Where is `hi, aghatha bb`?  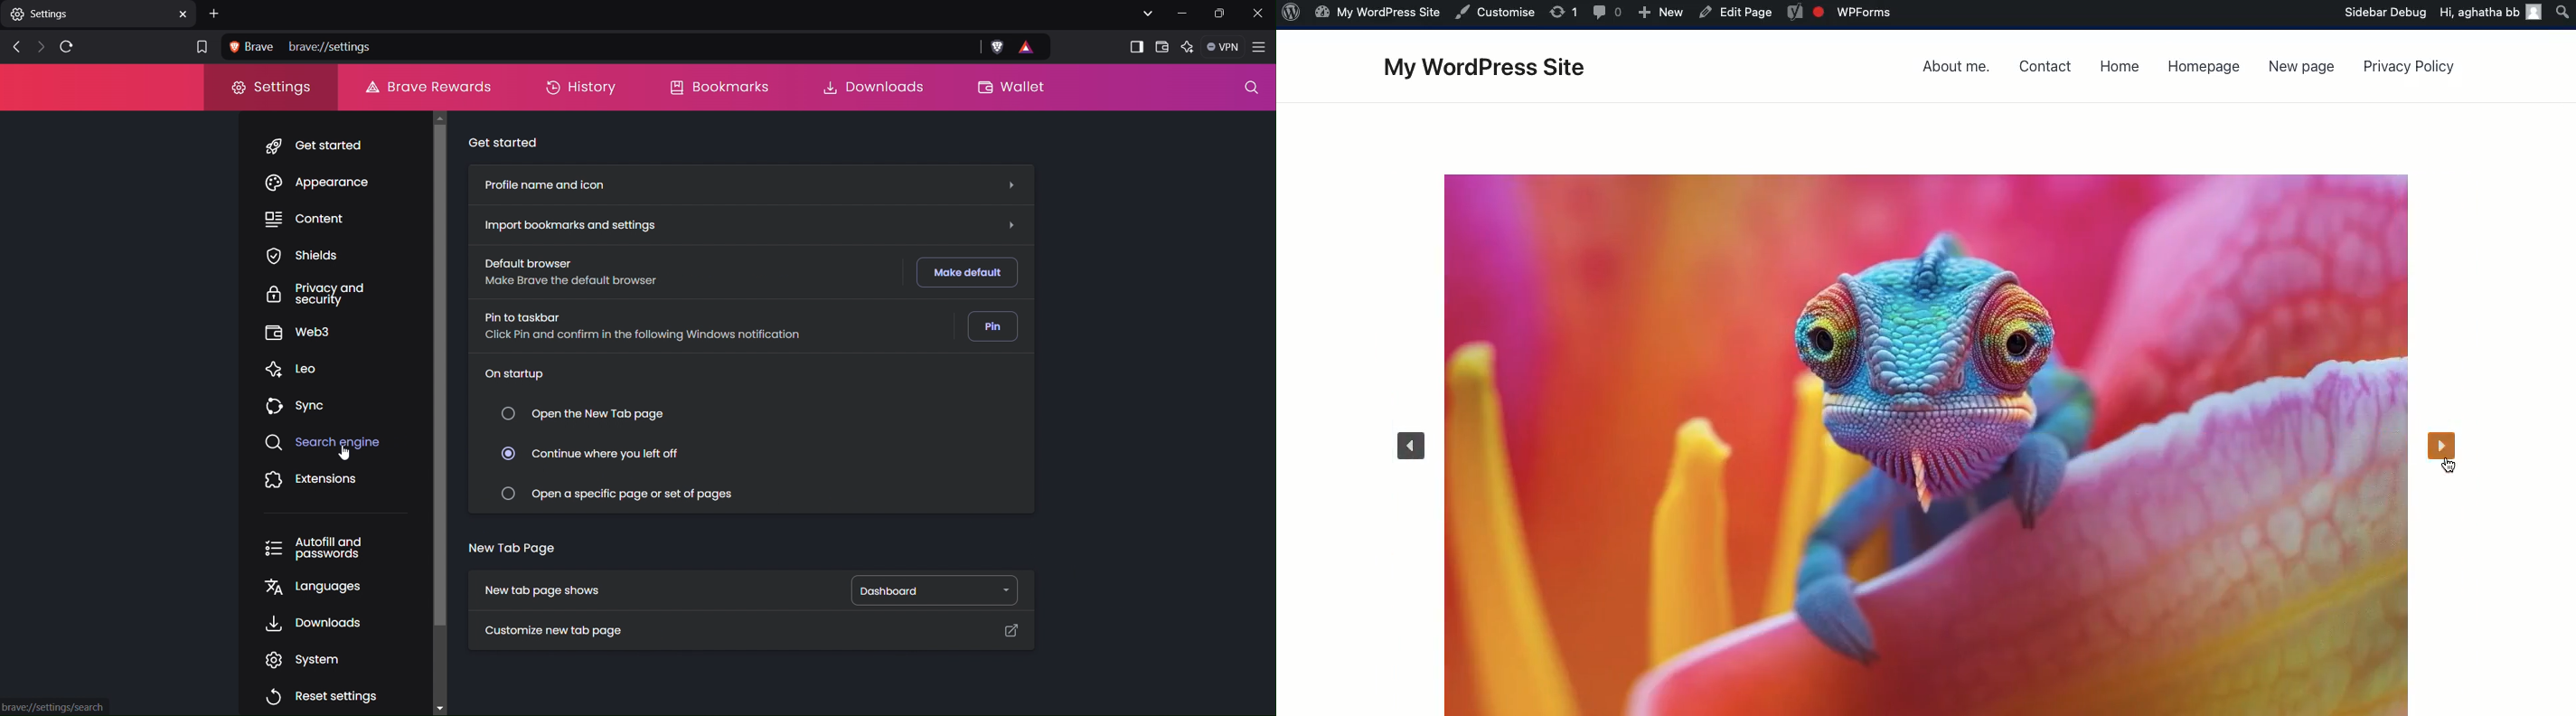
hi, aghatha bb is located at coordinates (2480, 15).